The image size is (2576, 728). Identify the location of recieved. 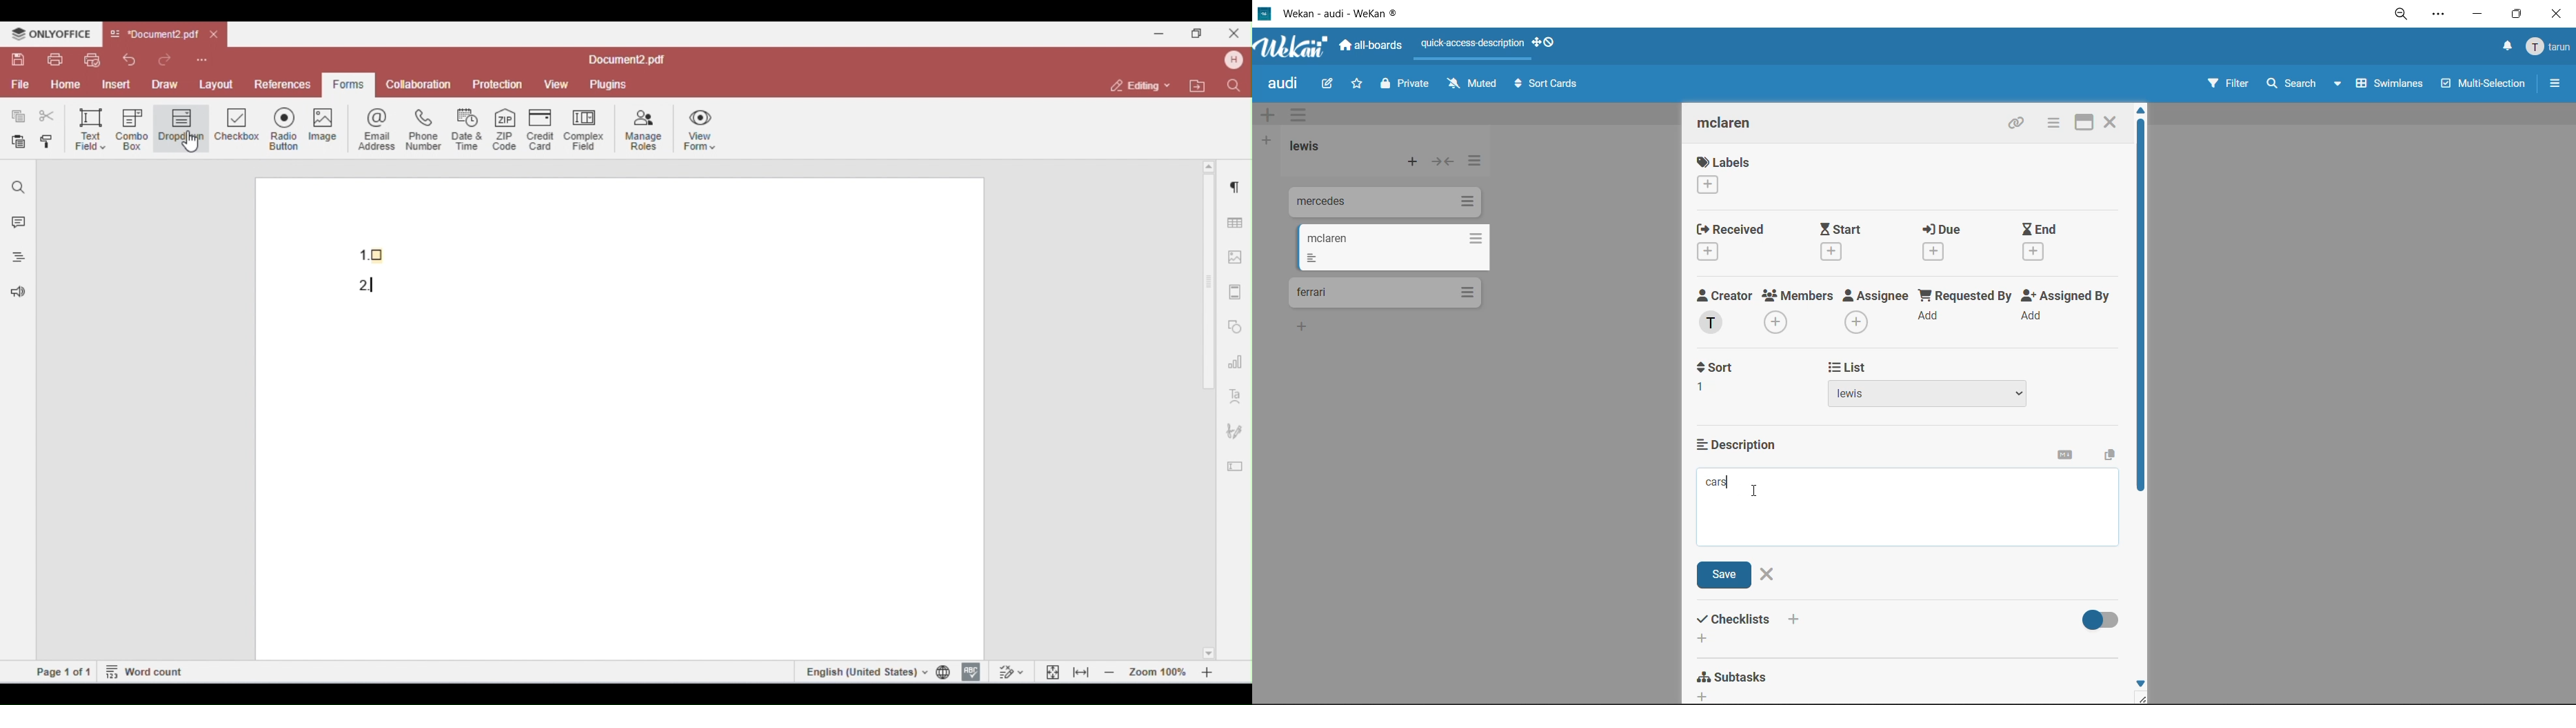
(1735, 241).